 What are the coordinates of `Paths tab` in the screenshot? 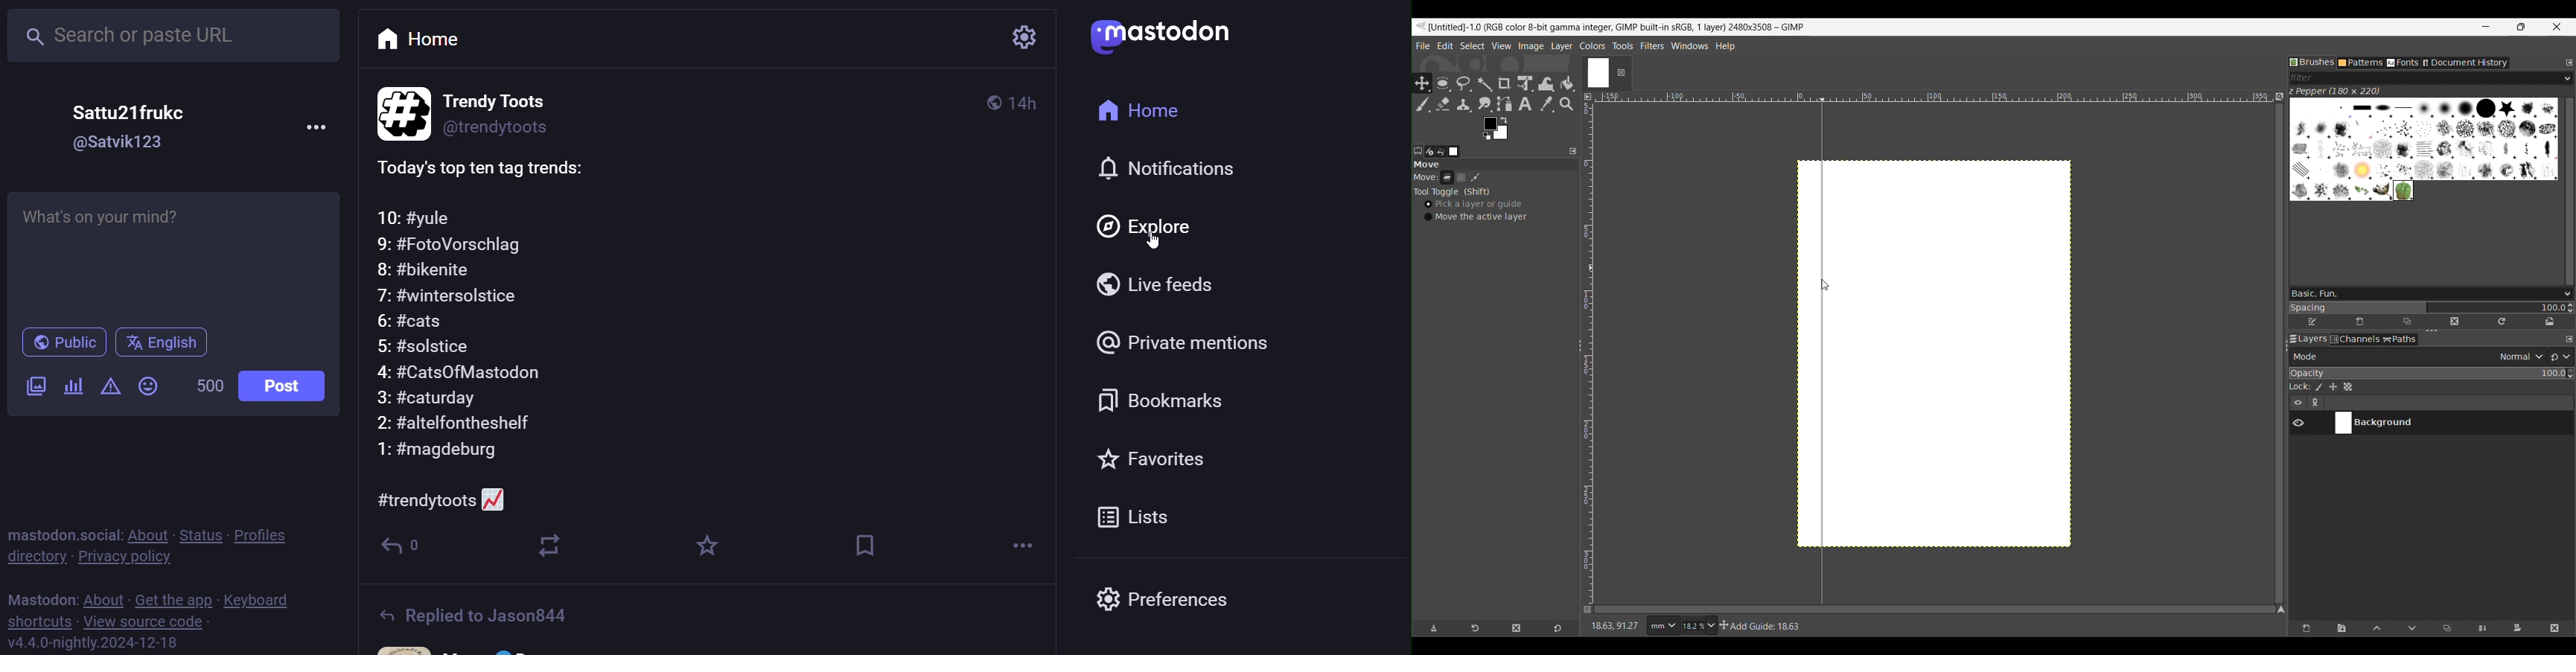 It's located at (2400, 339).